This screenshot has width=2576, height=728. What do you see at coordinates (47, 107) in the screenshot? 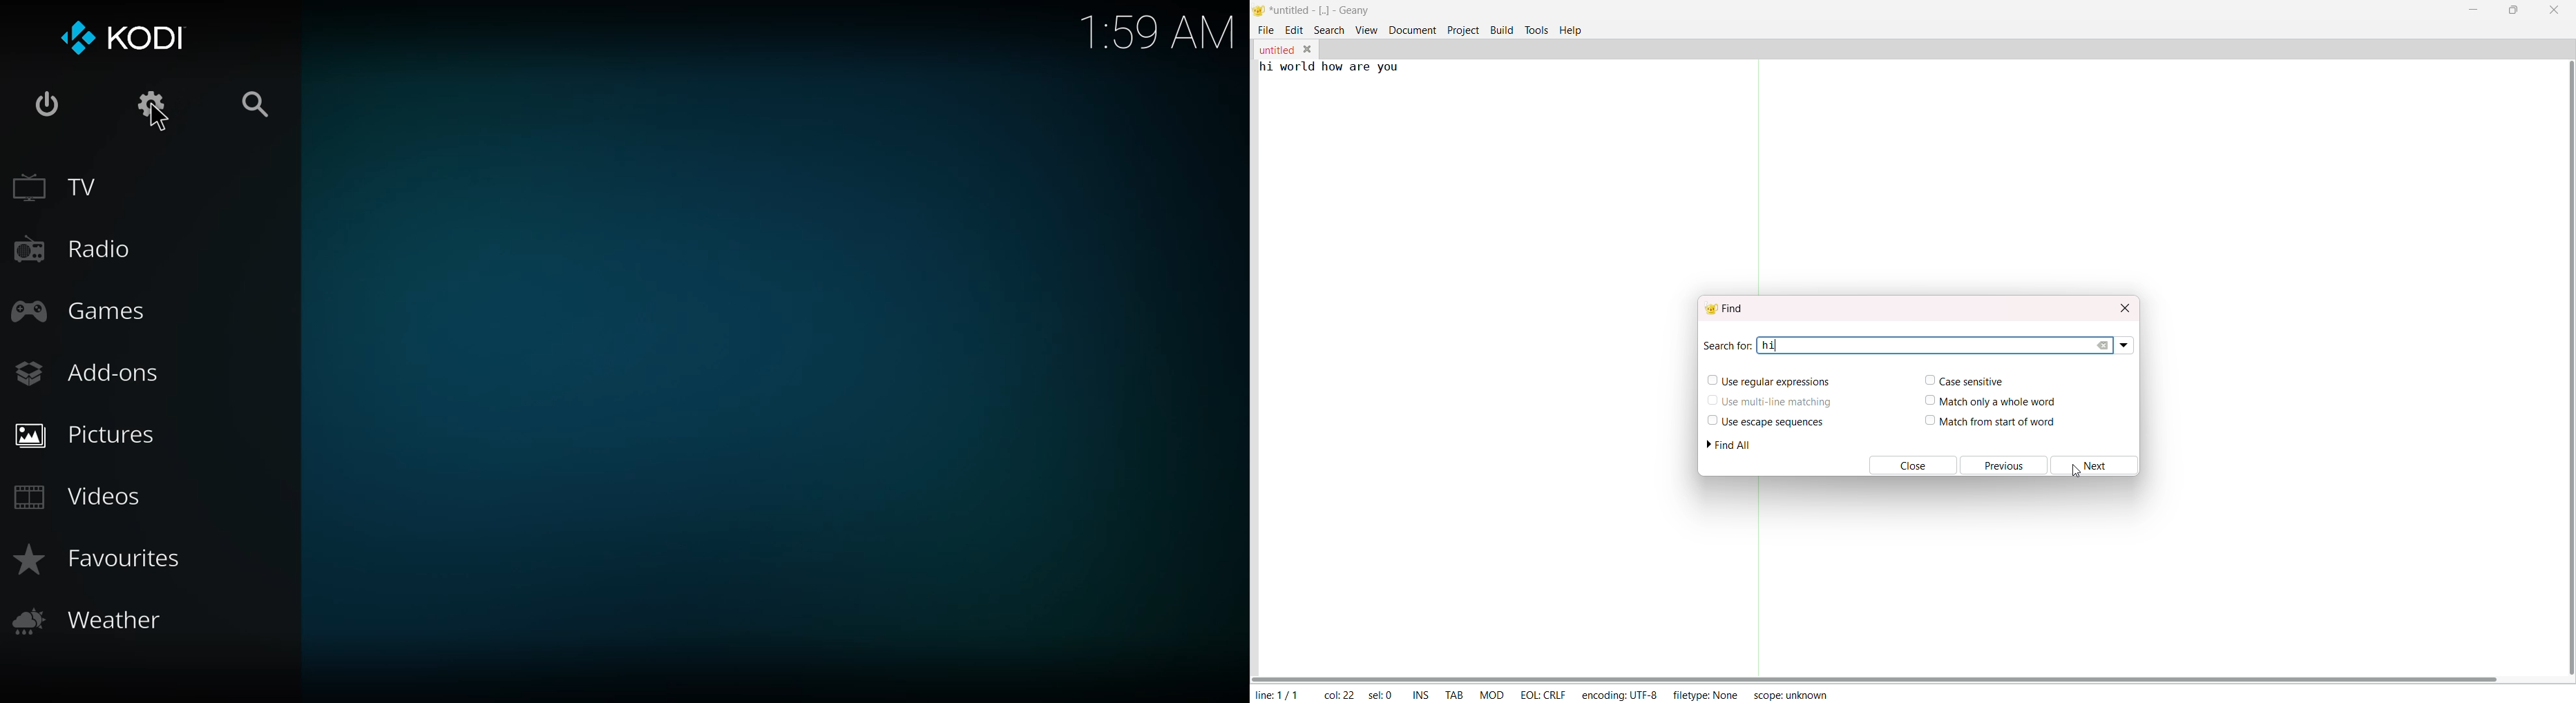
I see `power` at bounding box center [47, 107].